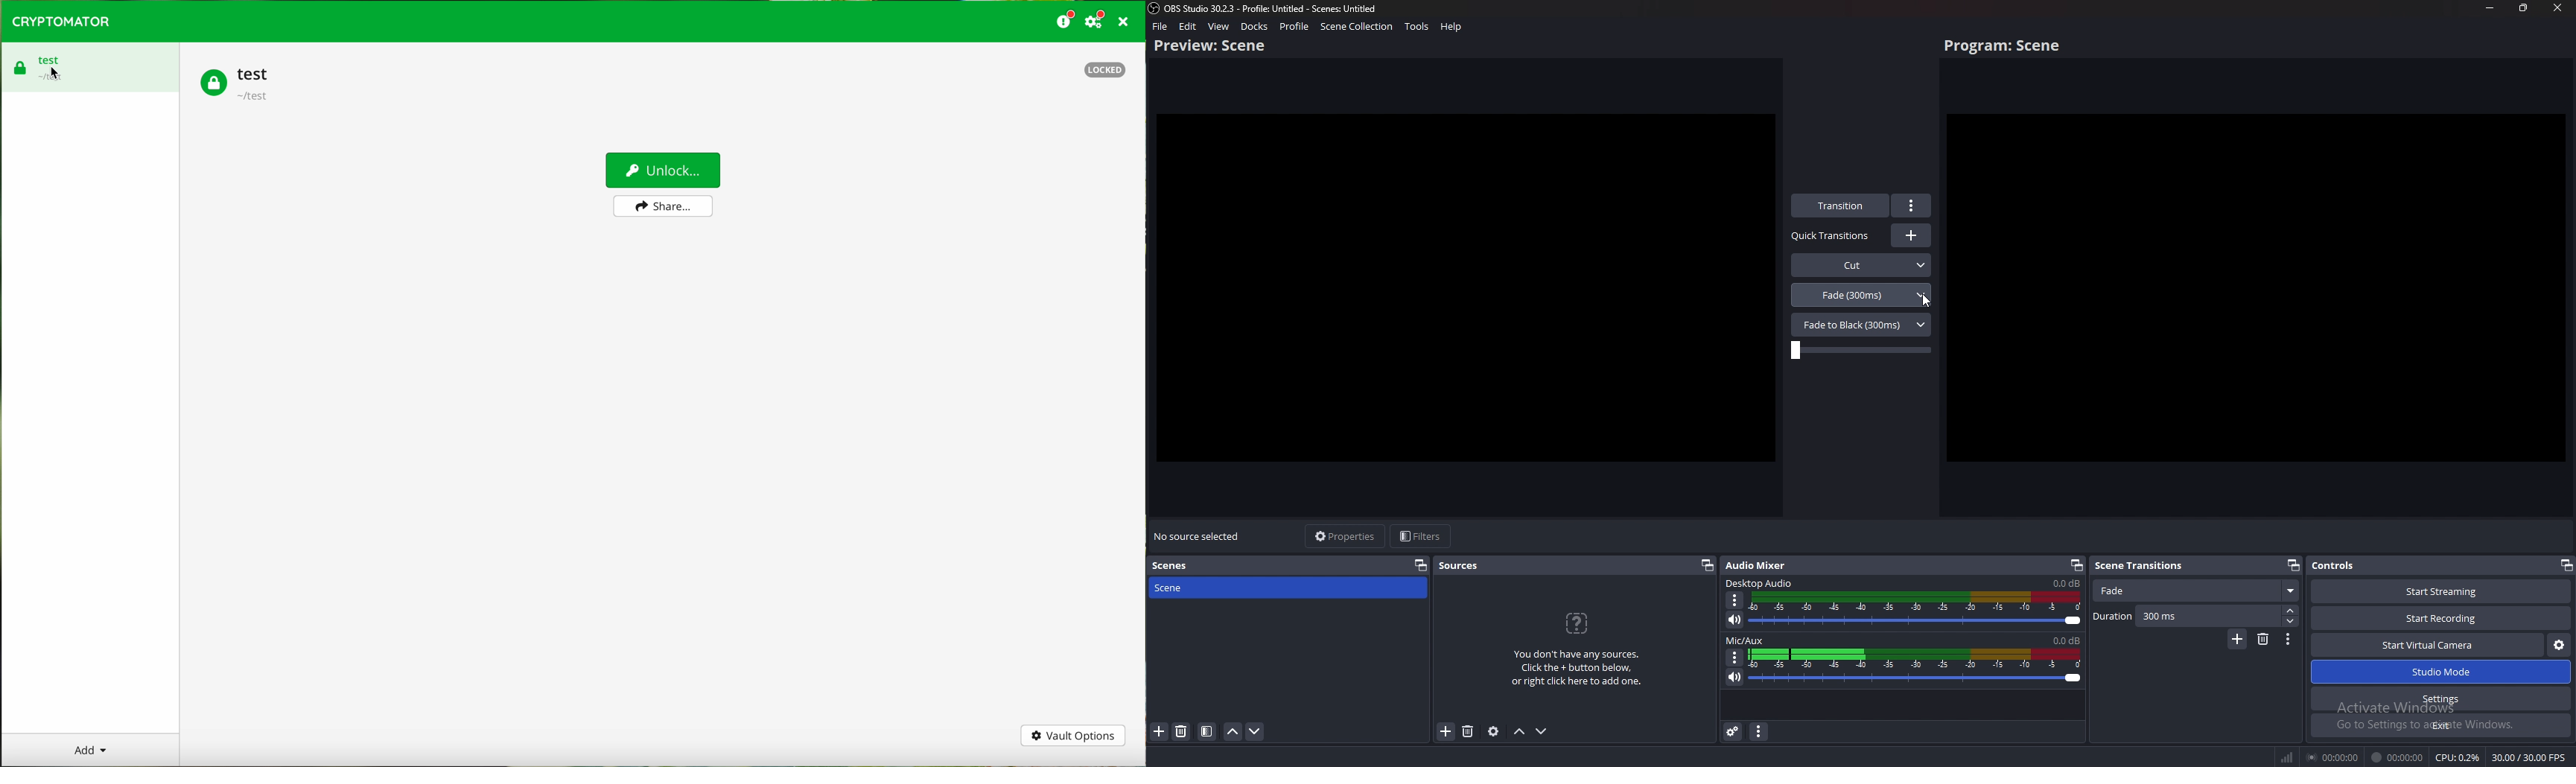  I want to click on Audio mixer, so click(1760, 564).